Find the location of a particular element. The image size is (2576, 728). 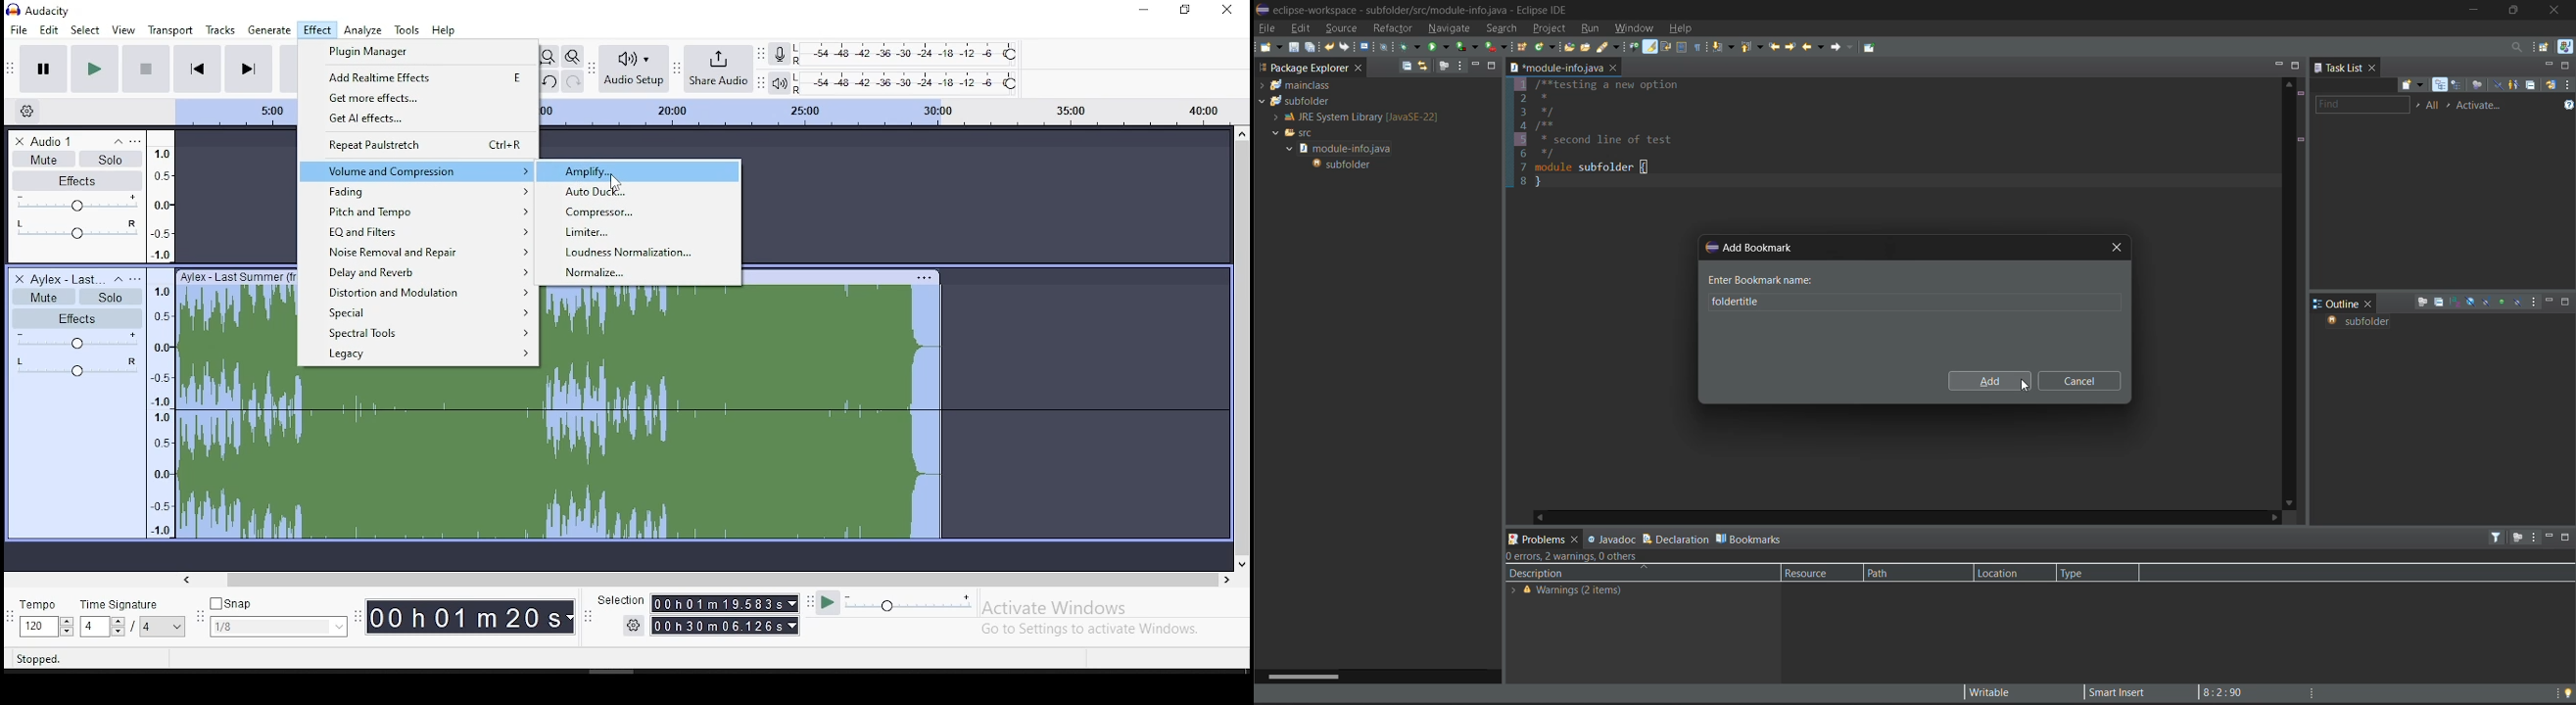

repeat is located at coordinates (417, 147).